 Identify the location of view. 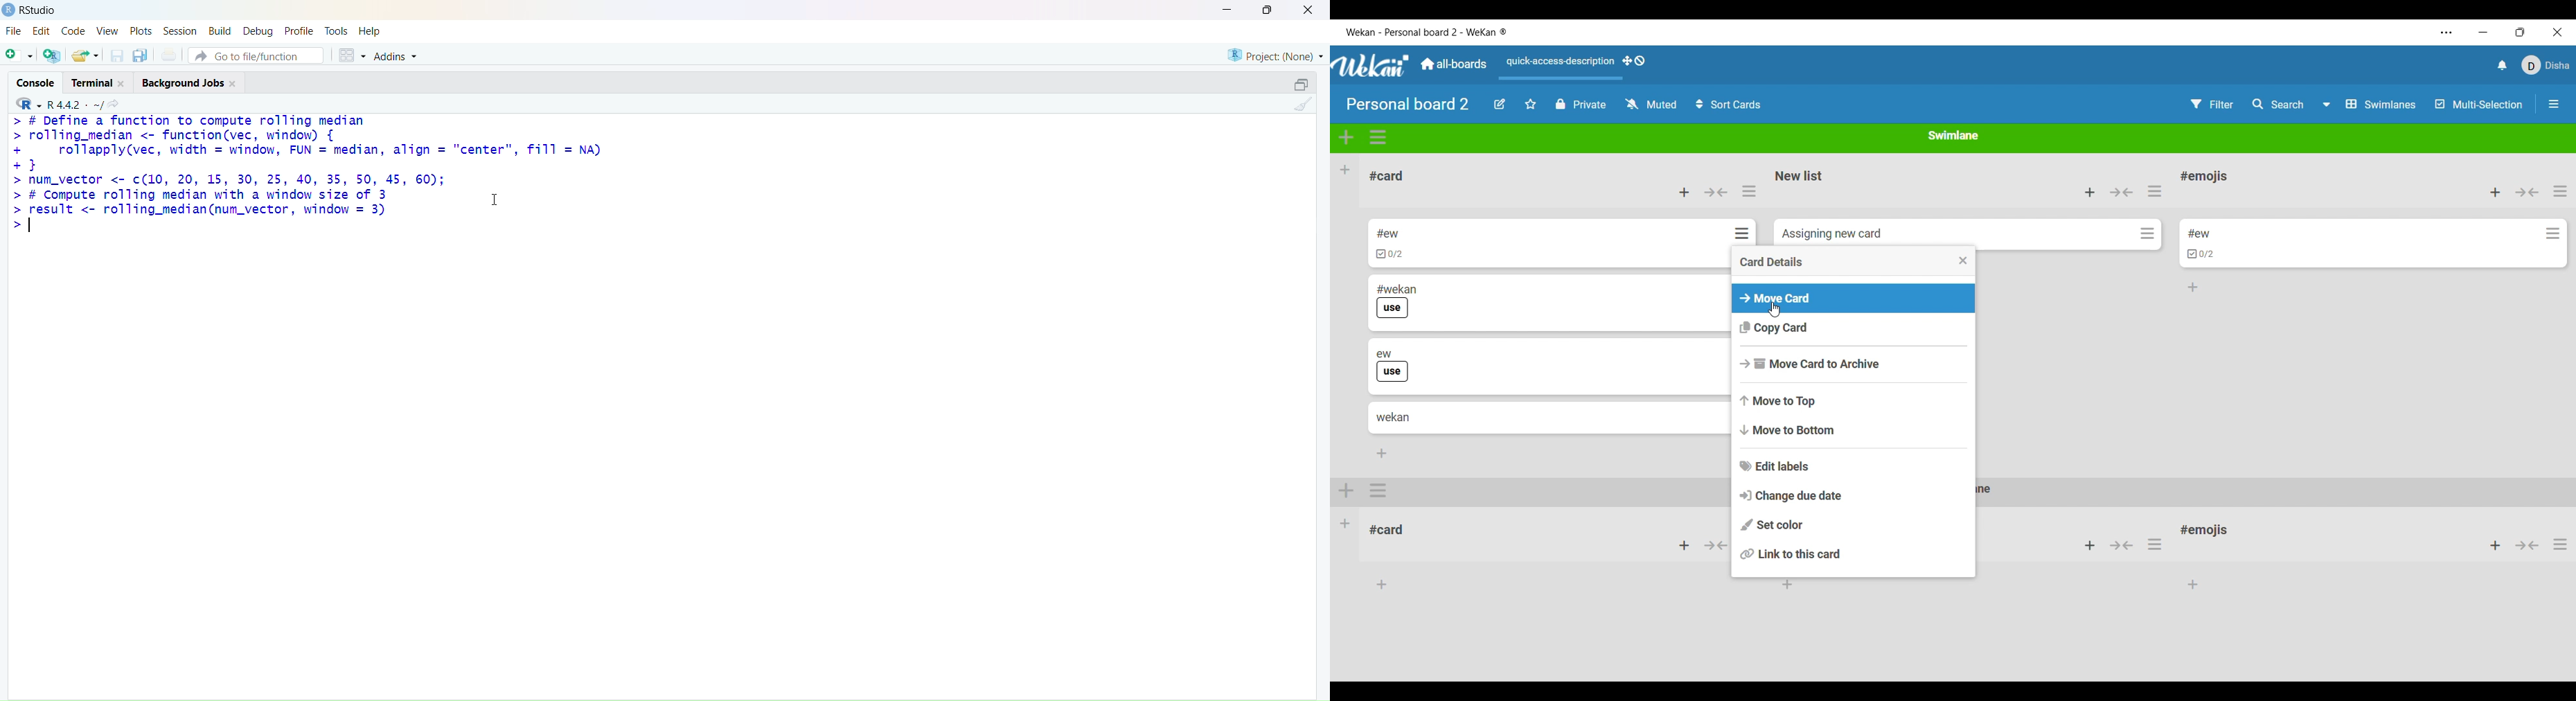
(107, 32).